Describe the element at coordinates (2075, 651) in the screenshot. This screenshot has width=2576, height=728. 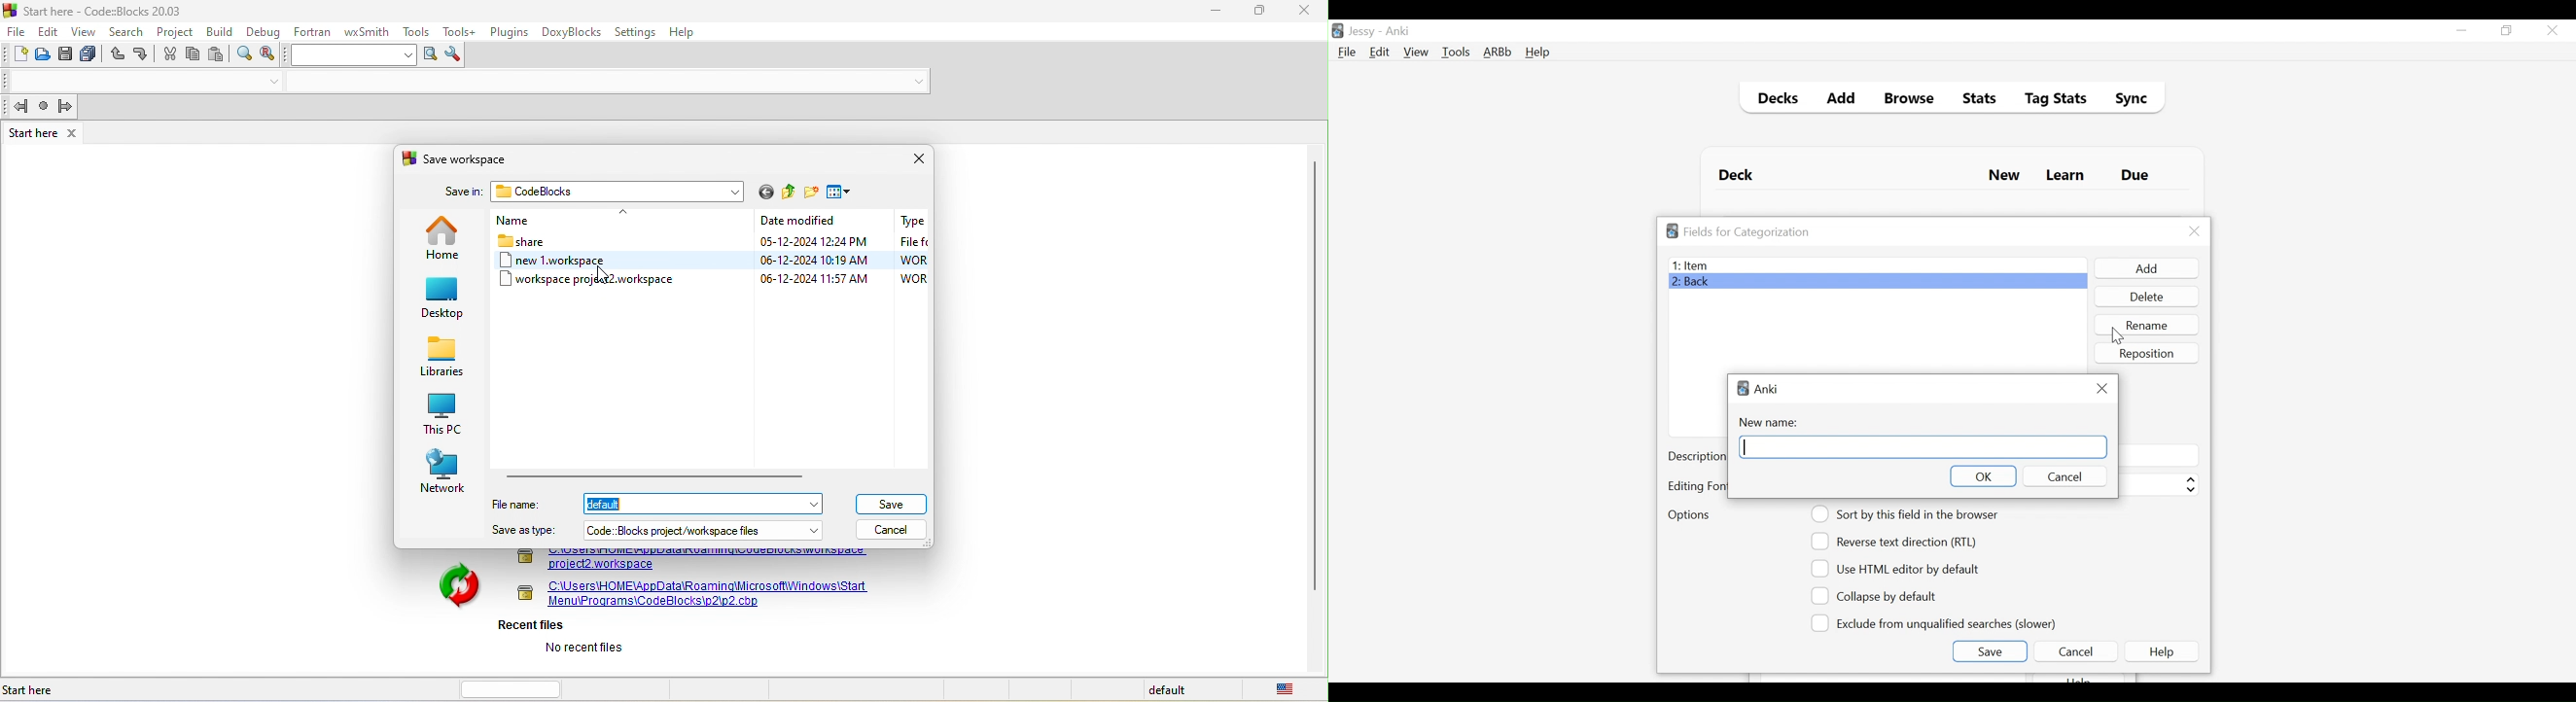
I see `Cancel` at that location.